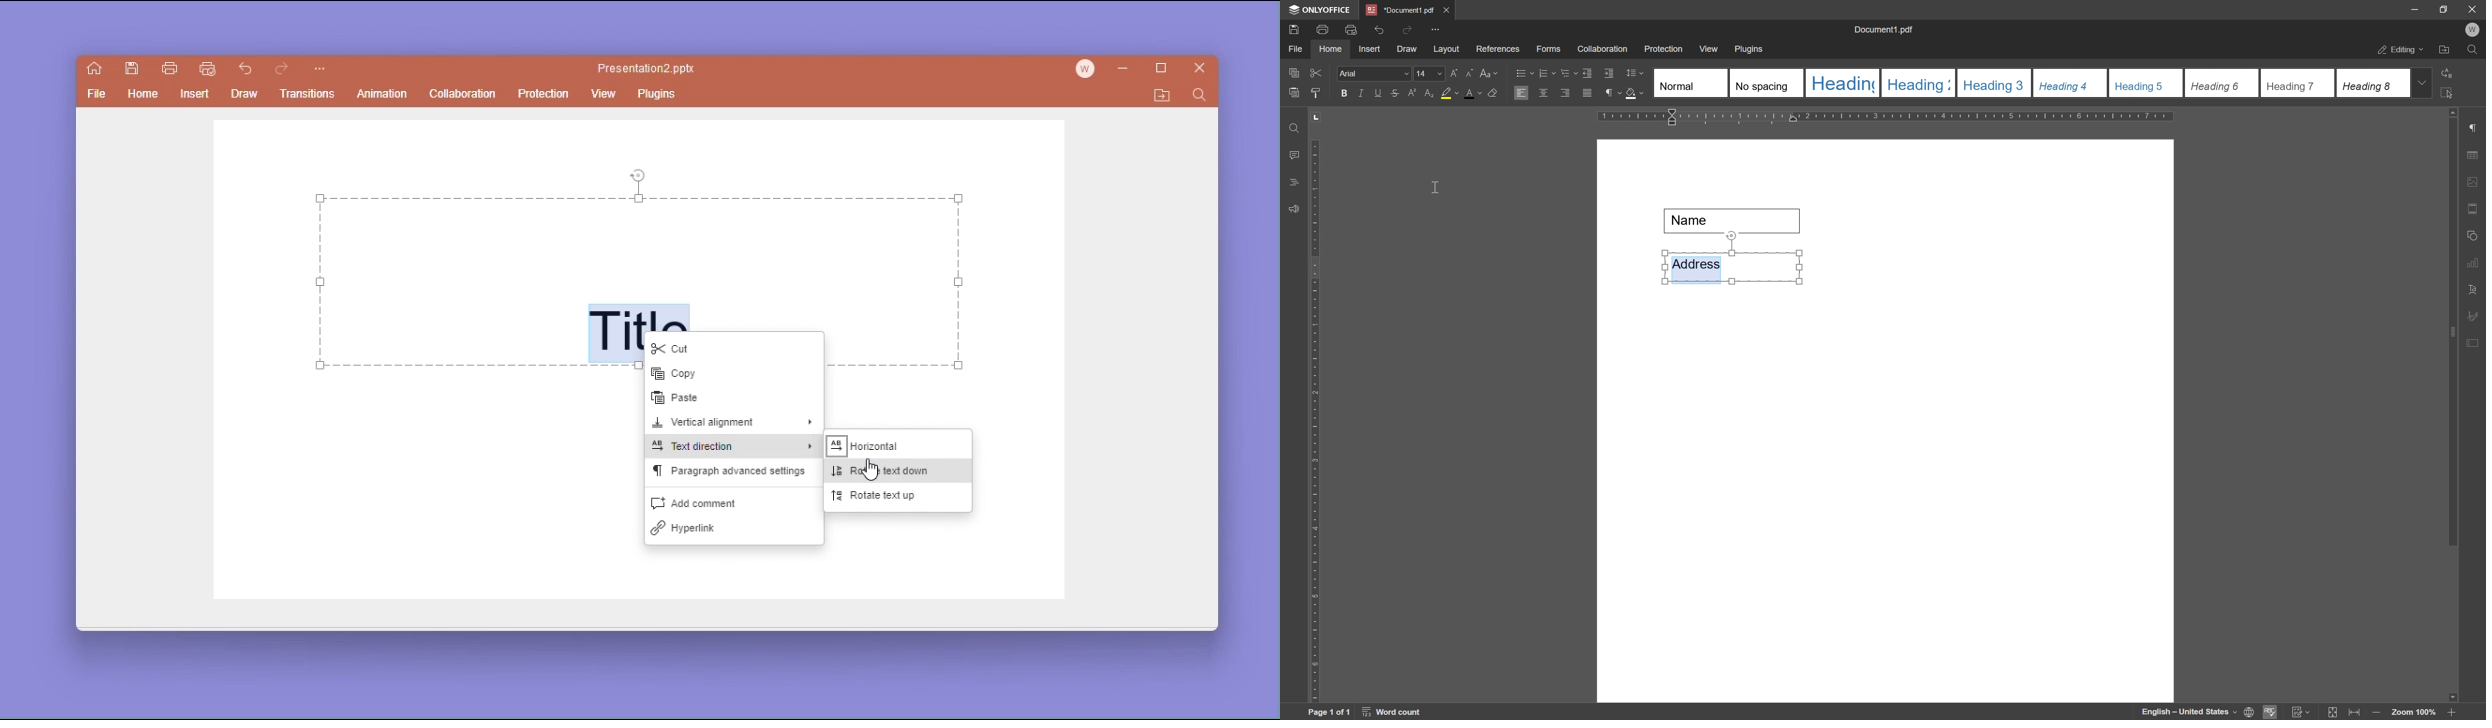  What do you see at coordinates (736, 350) in the screenshot?
I see `cut` at bounding box center [736, 350].